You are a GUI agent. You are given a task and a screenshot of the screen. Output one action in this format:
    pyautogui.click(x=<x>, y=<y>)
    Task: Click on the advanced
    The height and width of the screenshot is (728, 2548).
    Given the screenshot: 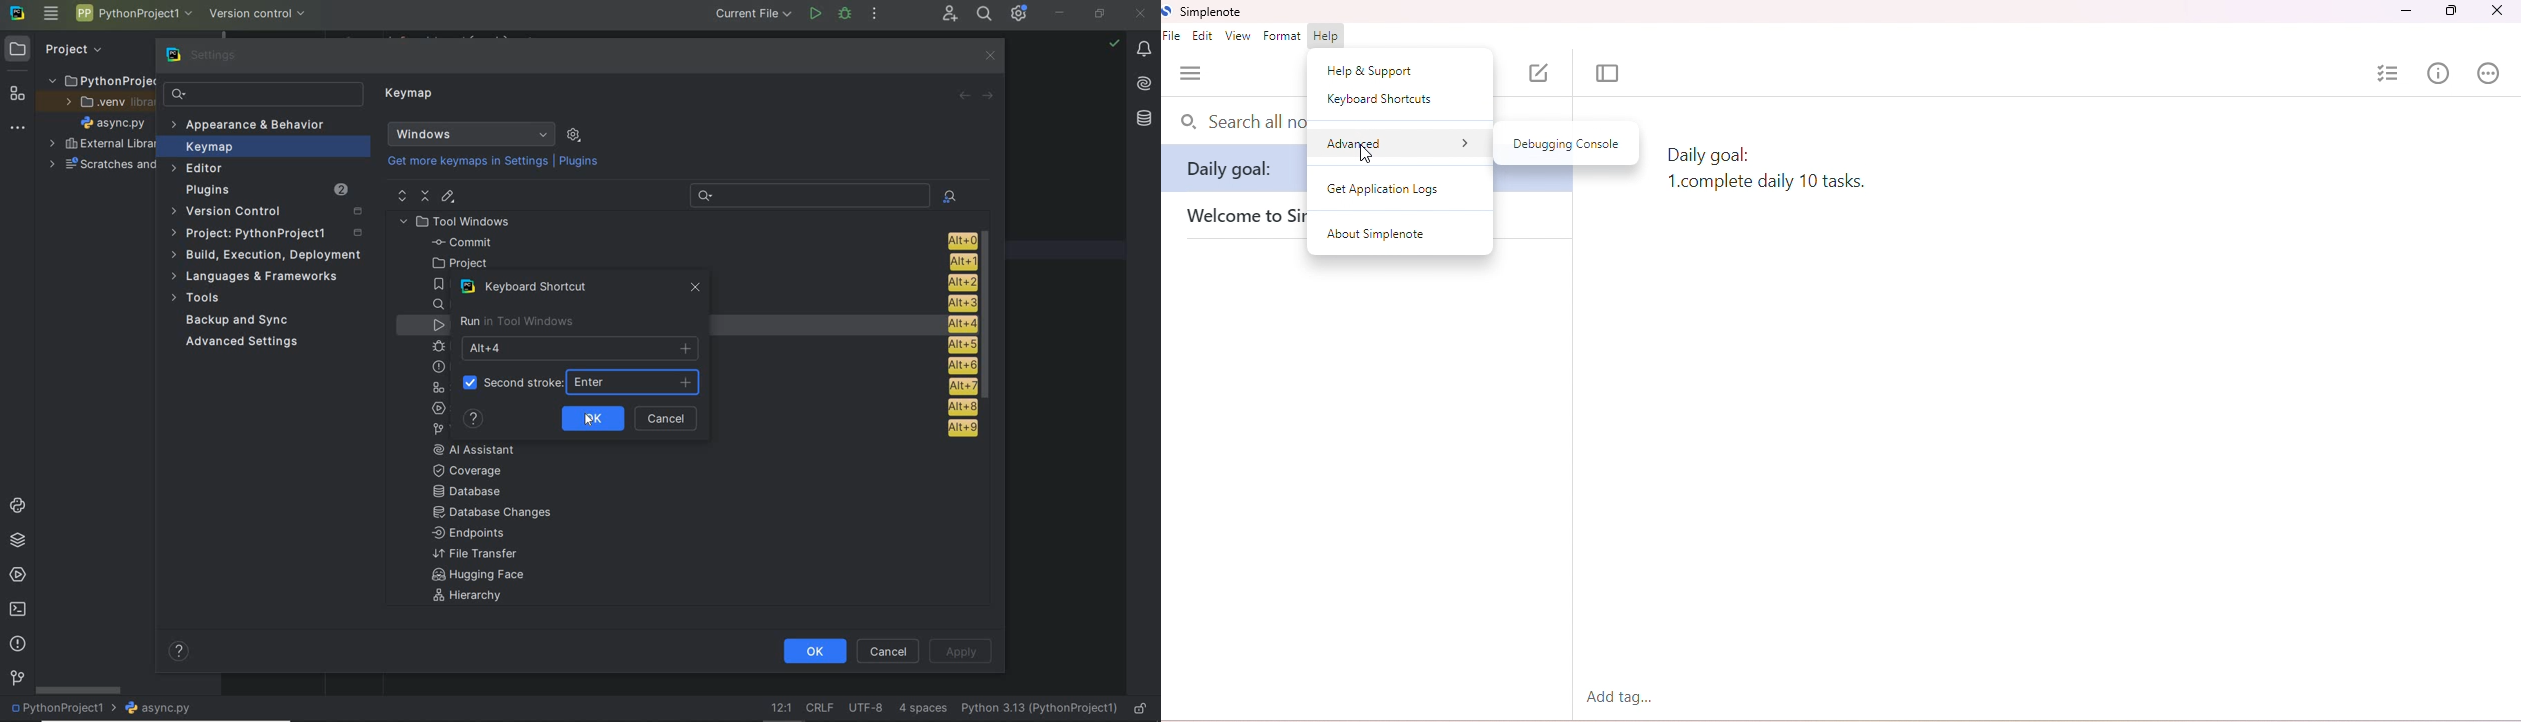 What is the action you would take?
    pyautogui.click(x=1399, y=142)
    